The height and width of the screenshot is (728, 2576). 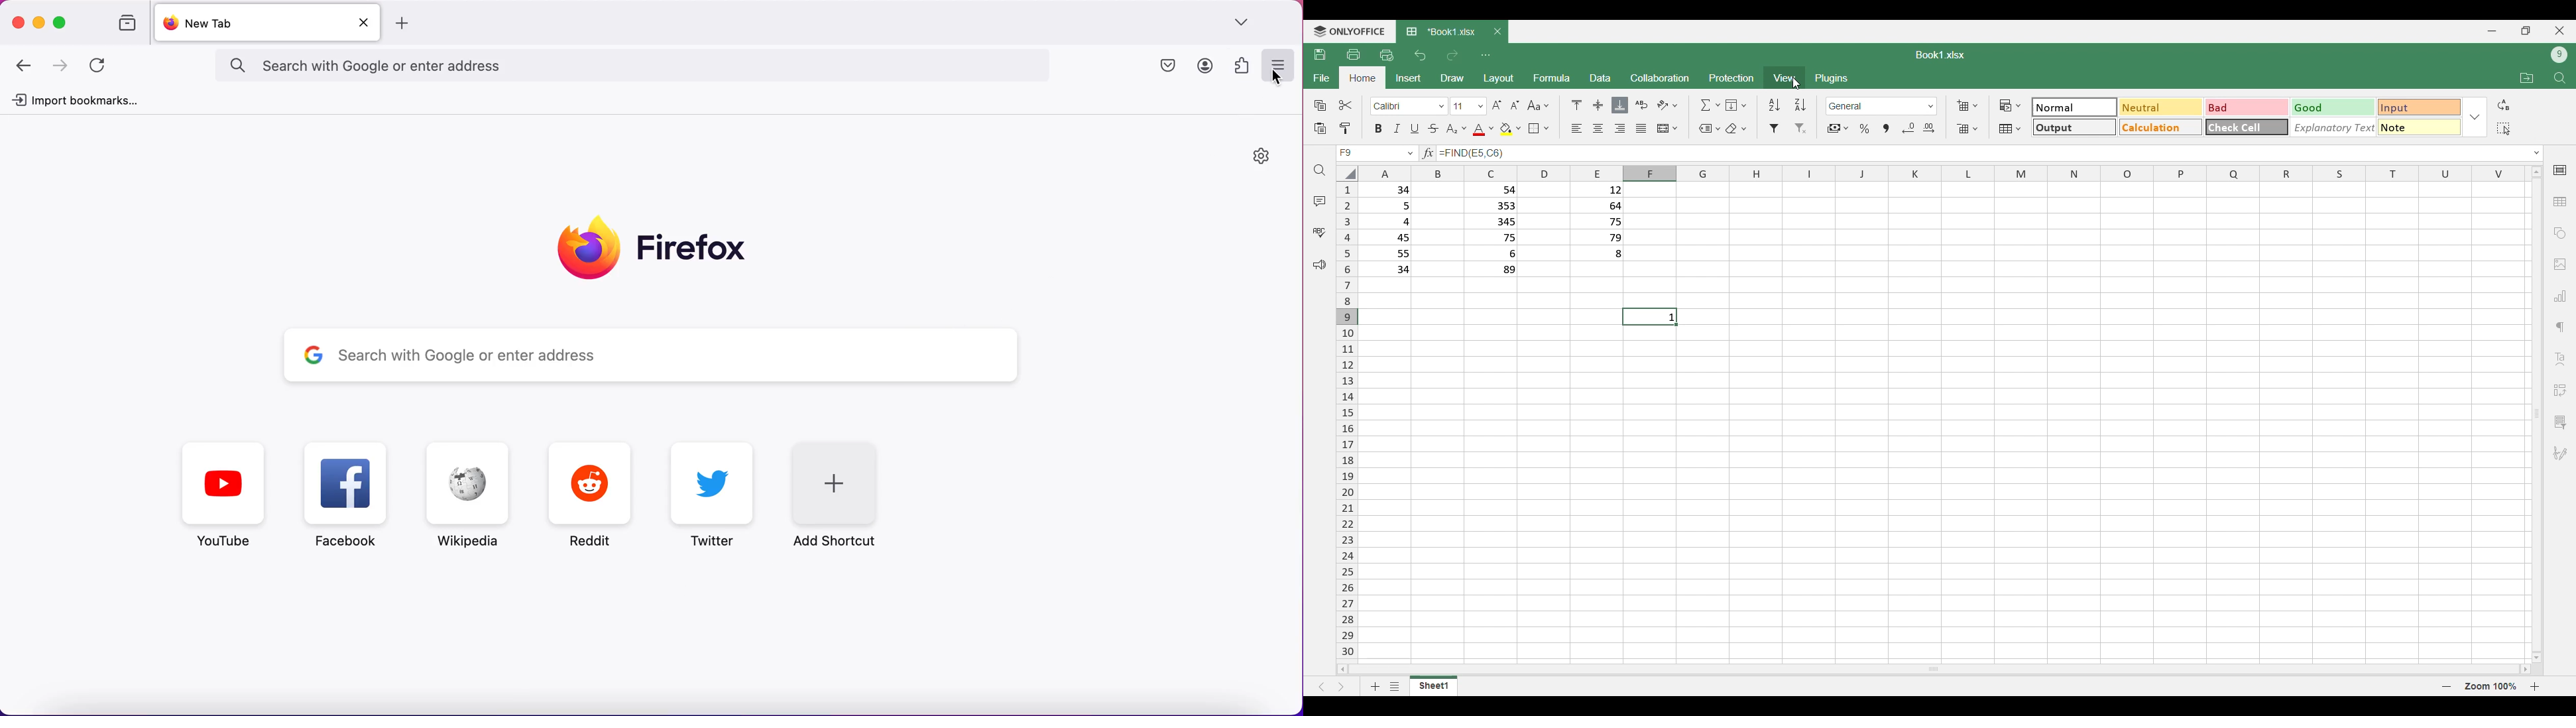 What do you see at coordinates (1930, 128) in the screenshot?
I see `Increase decimal` at bounding box center [1930, 128].